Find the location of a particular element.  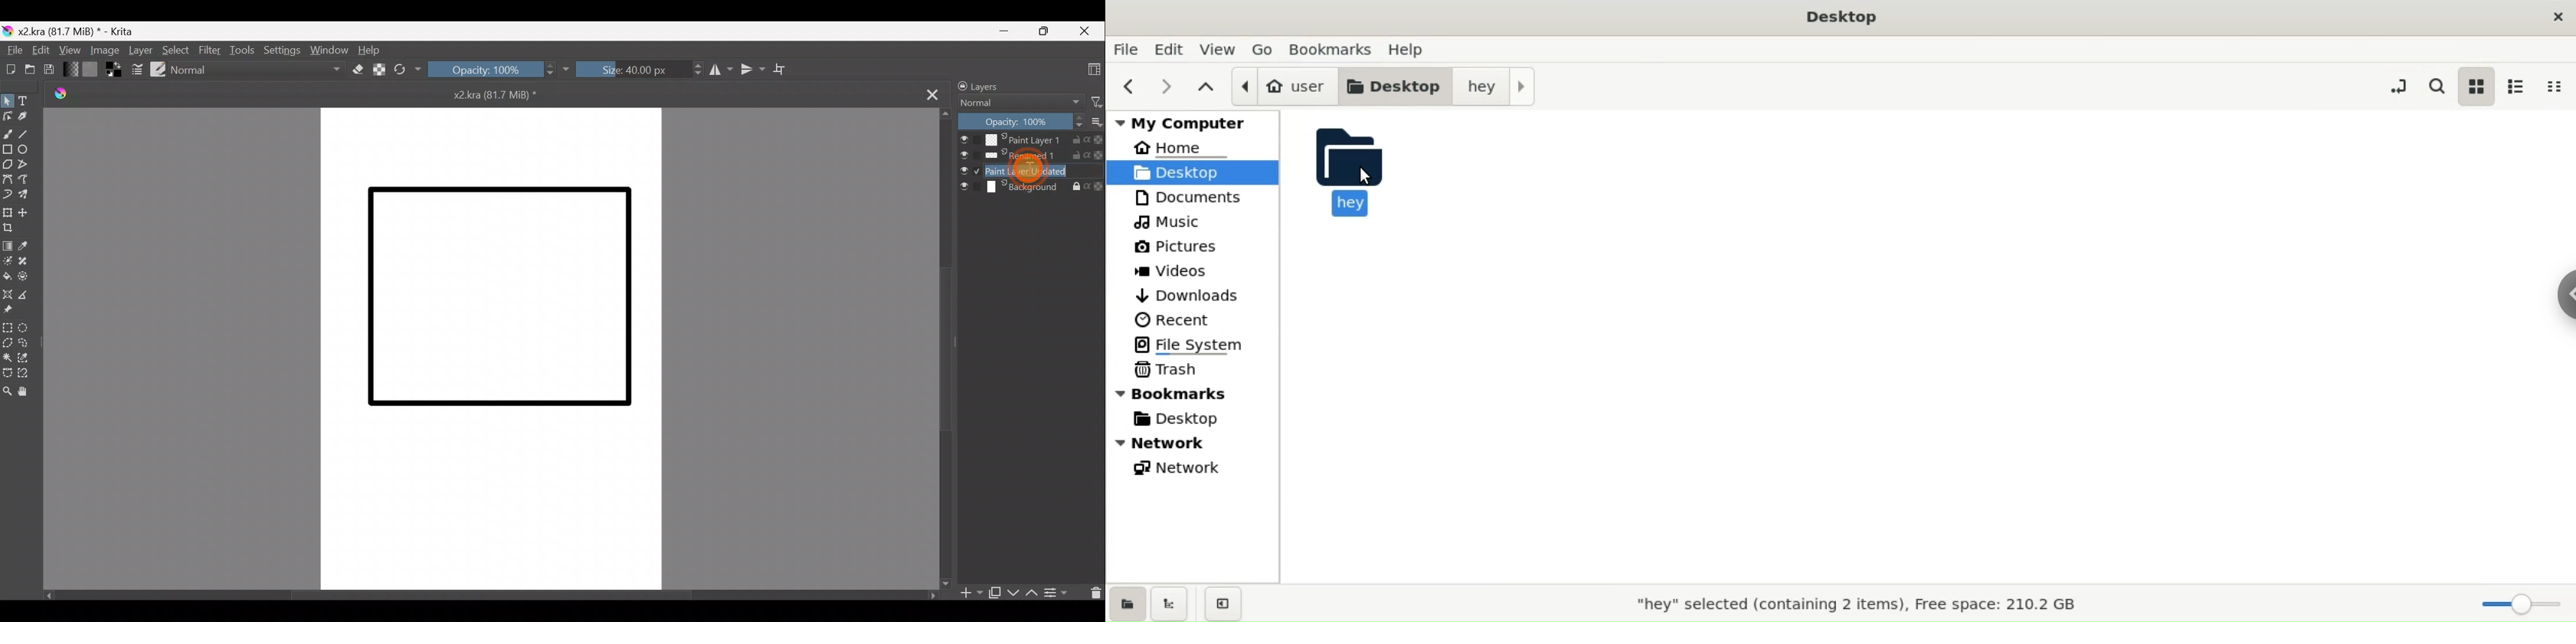

trash is located at coordinates (1167, 370).